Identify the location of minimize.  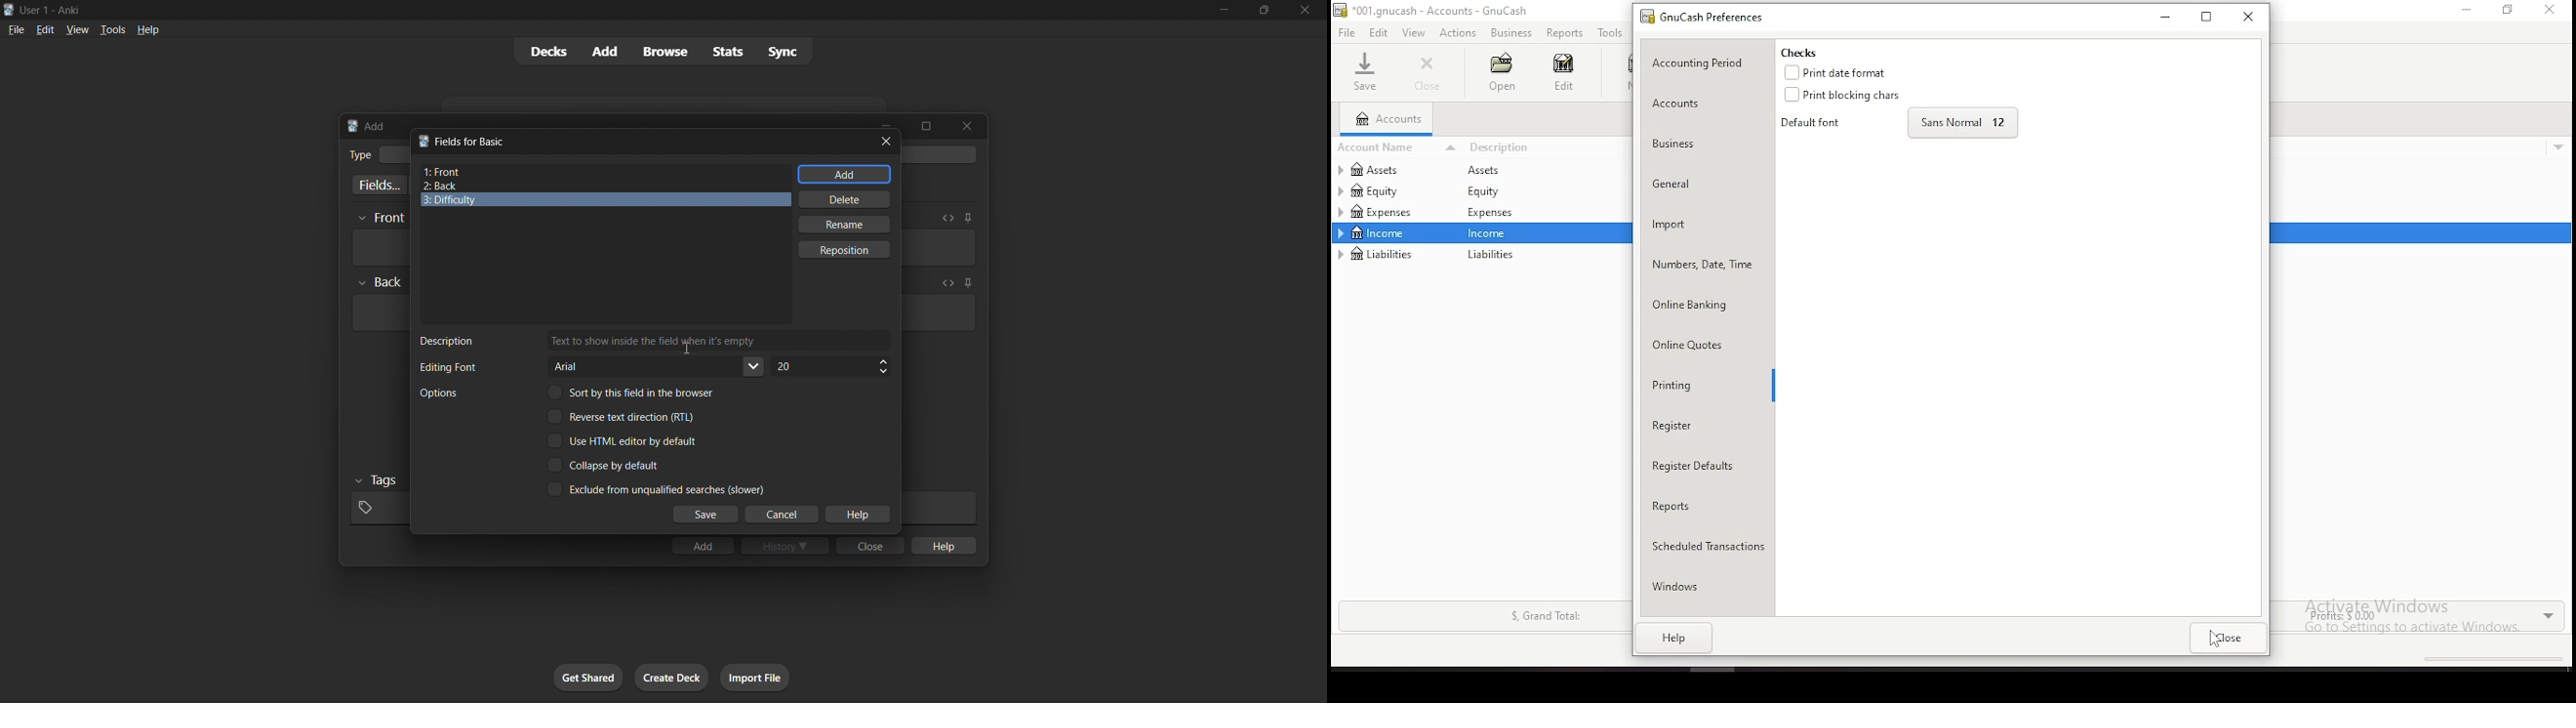
(2162, 18).